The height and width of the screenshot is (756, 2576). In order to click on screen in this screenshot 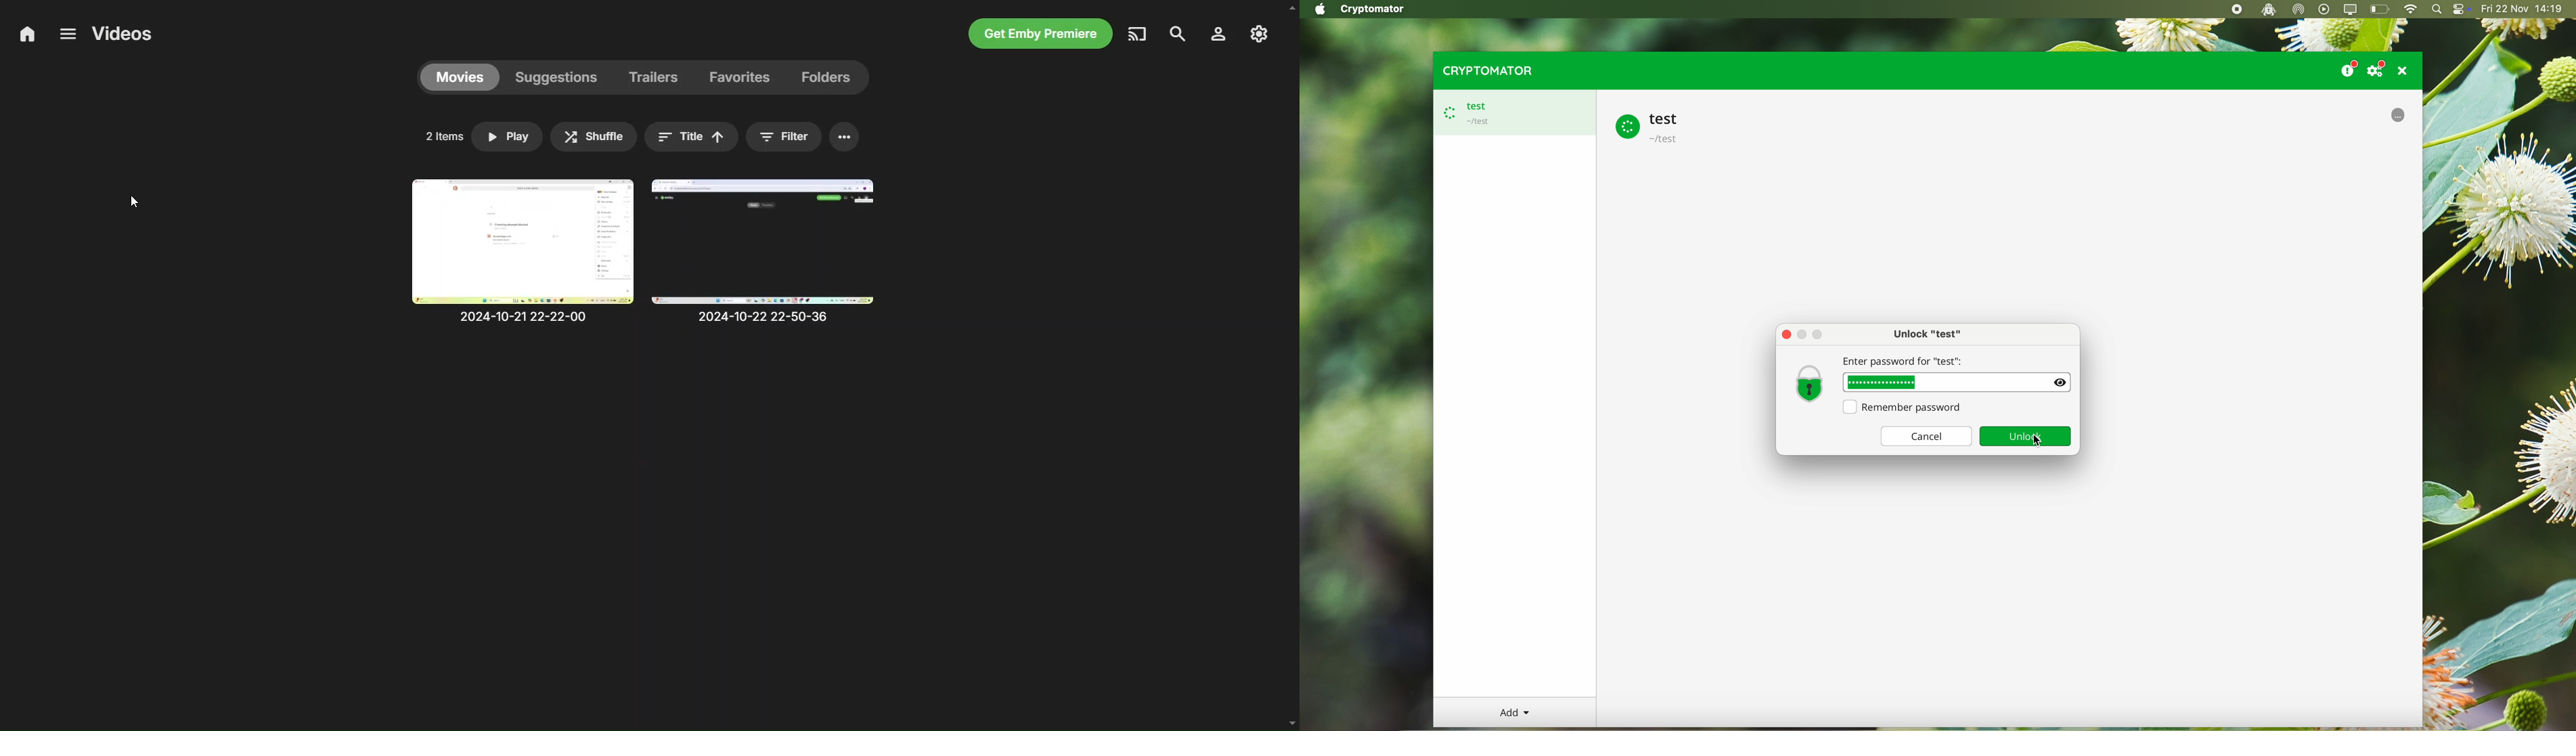, I will do `click(2352, 9)`.